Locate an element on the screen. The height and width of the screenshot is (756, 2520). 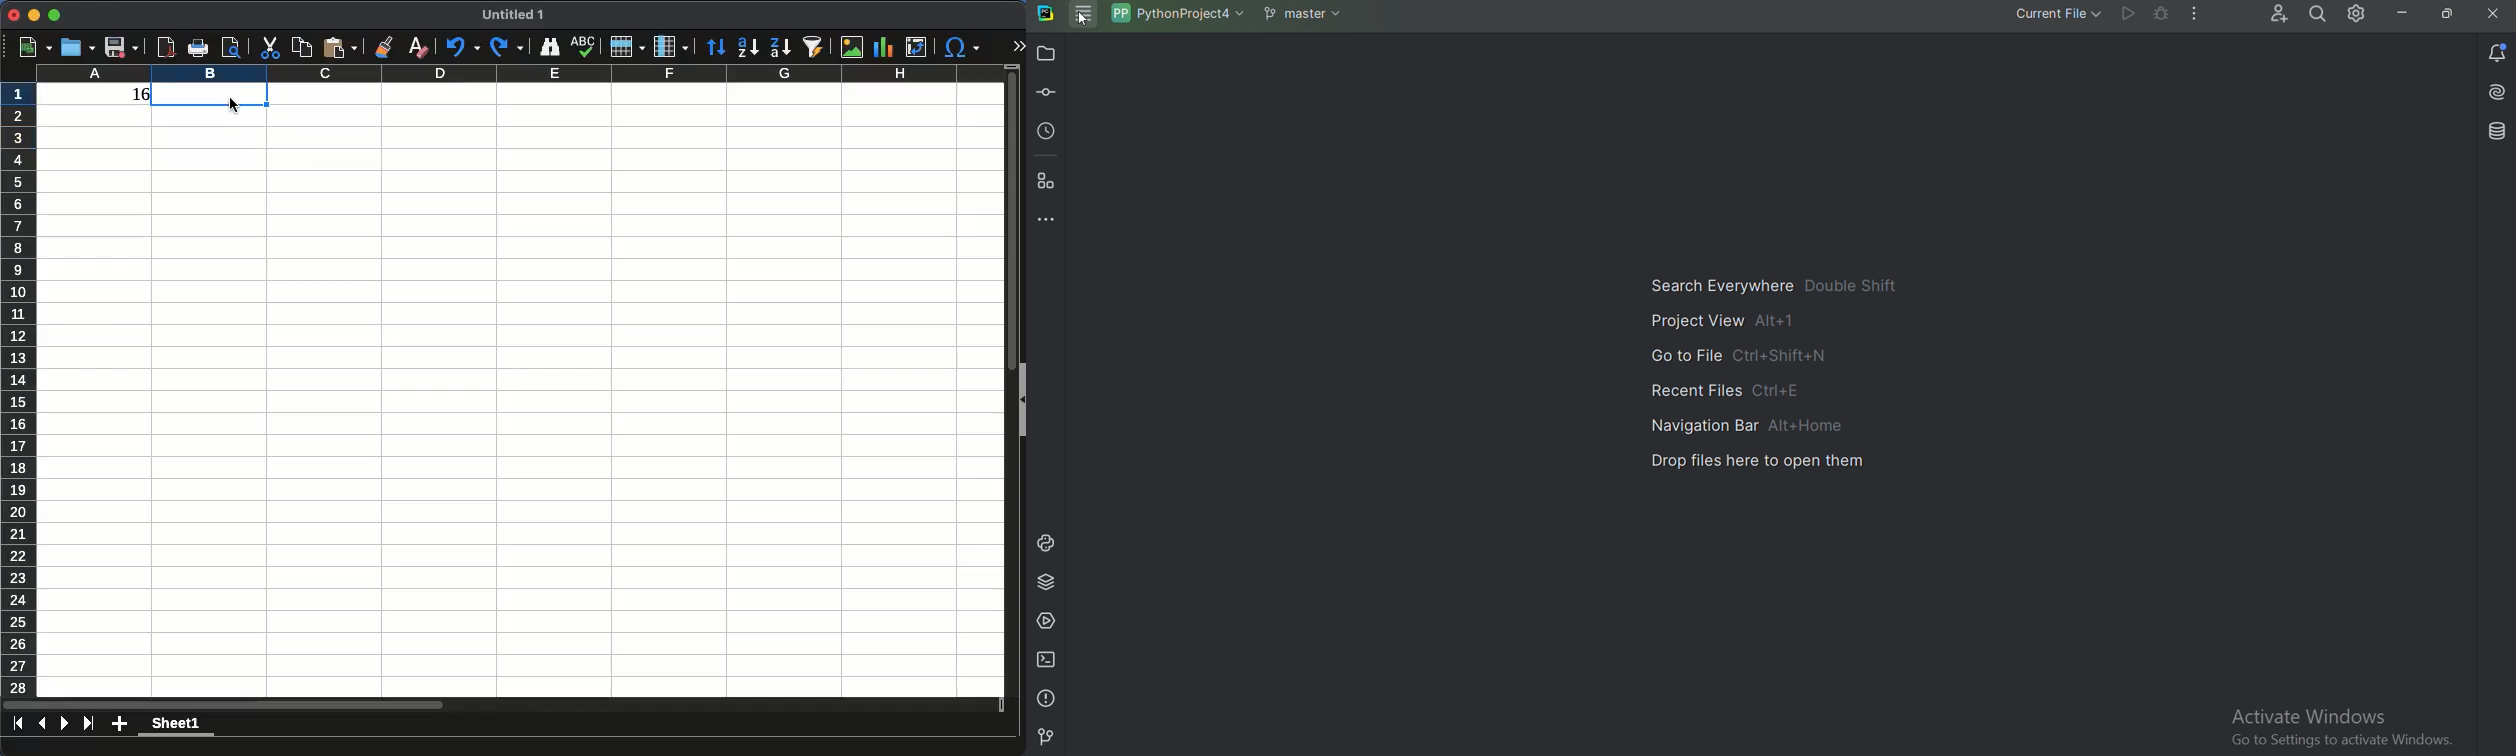
Main menu is located at coordinates (1084, 16).